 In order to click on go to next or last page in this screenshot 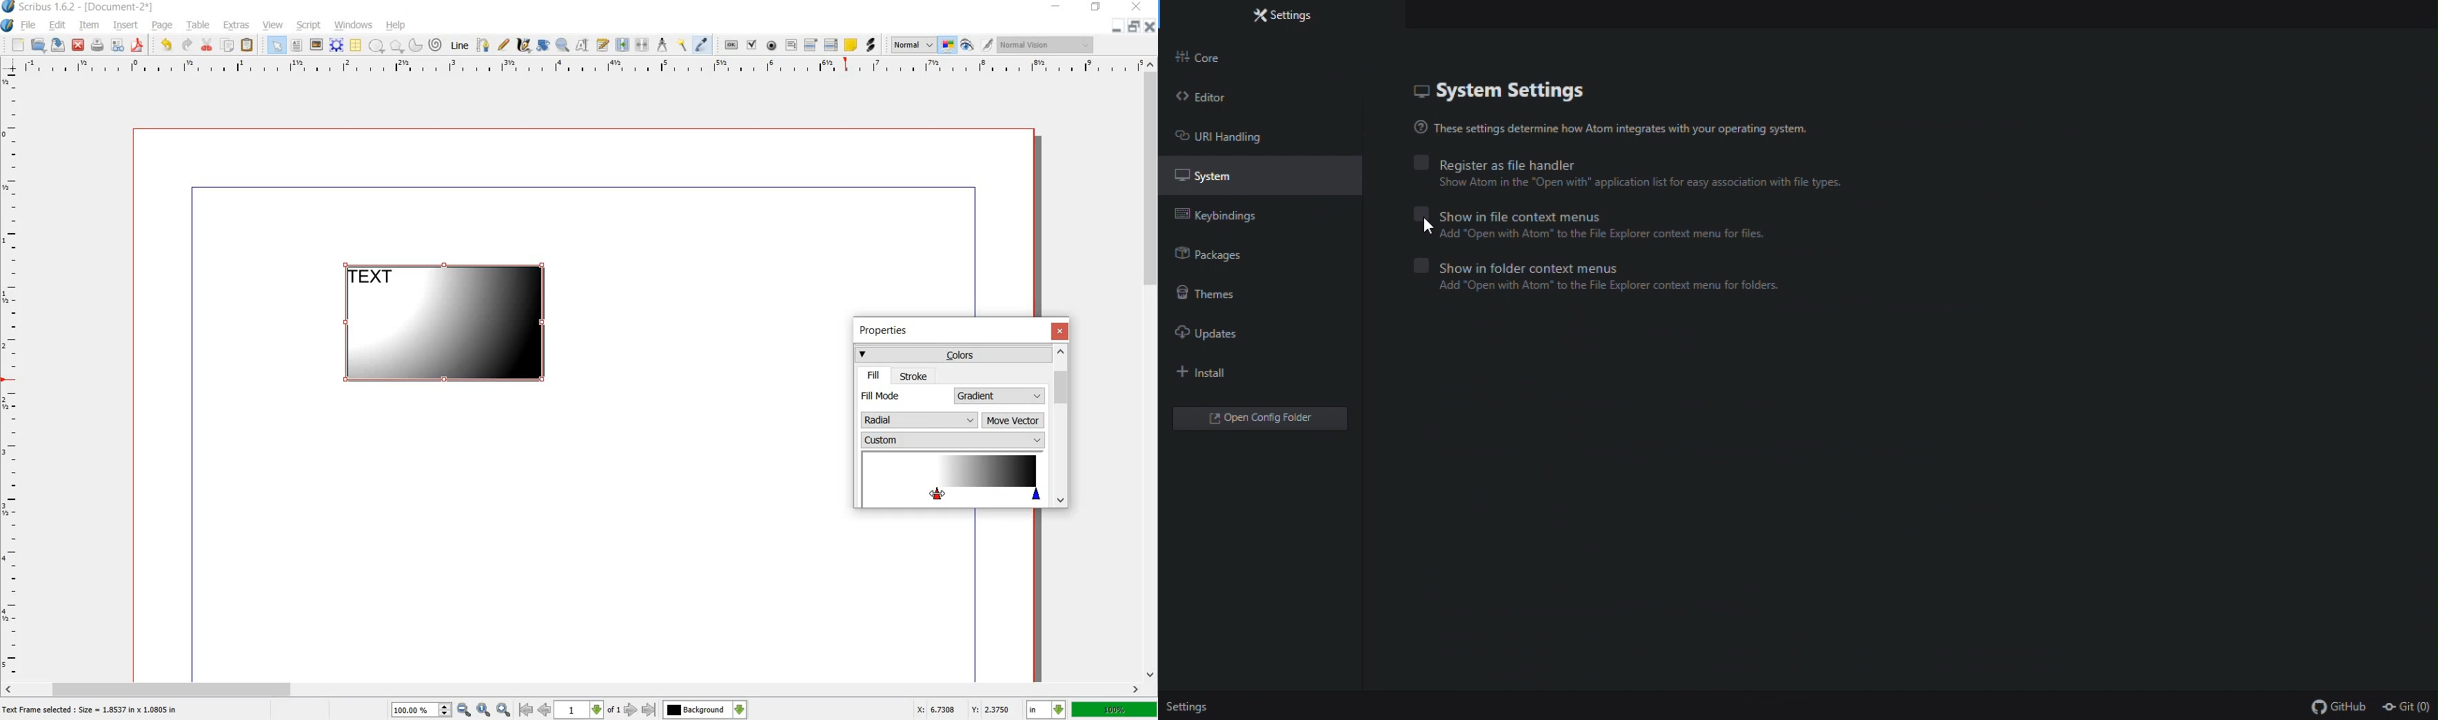, I will do `click(639, 710)`.